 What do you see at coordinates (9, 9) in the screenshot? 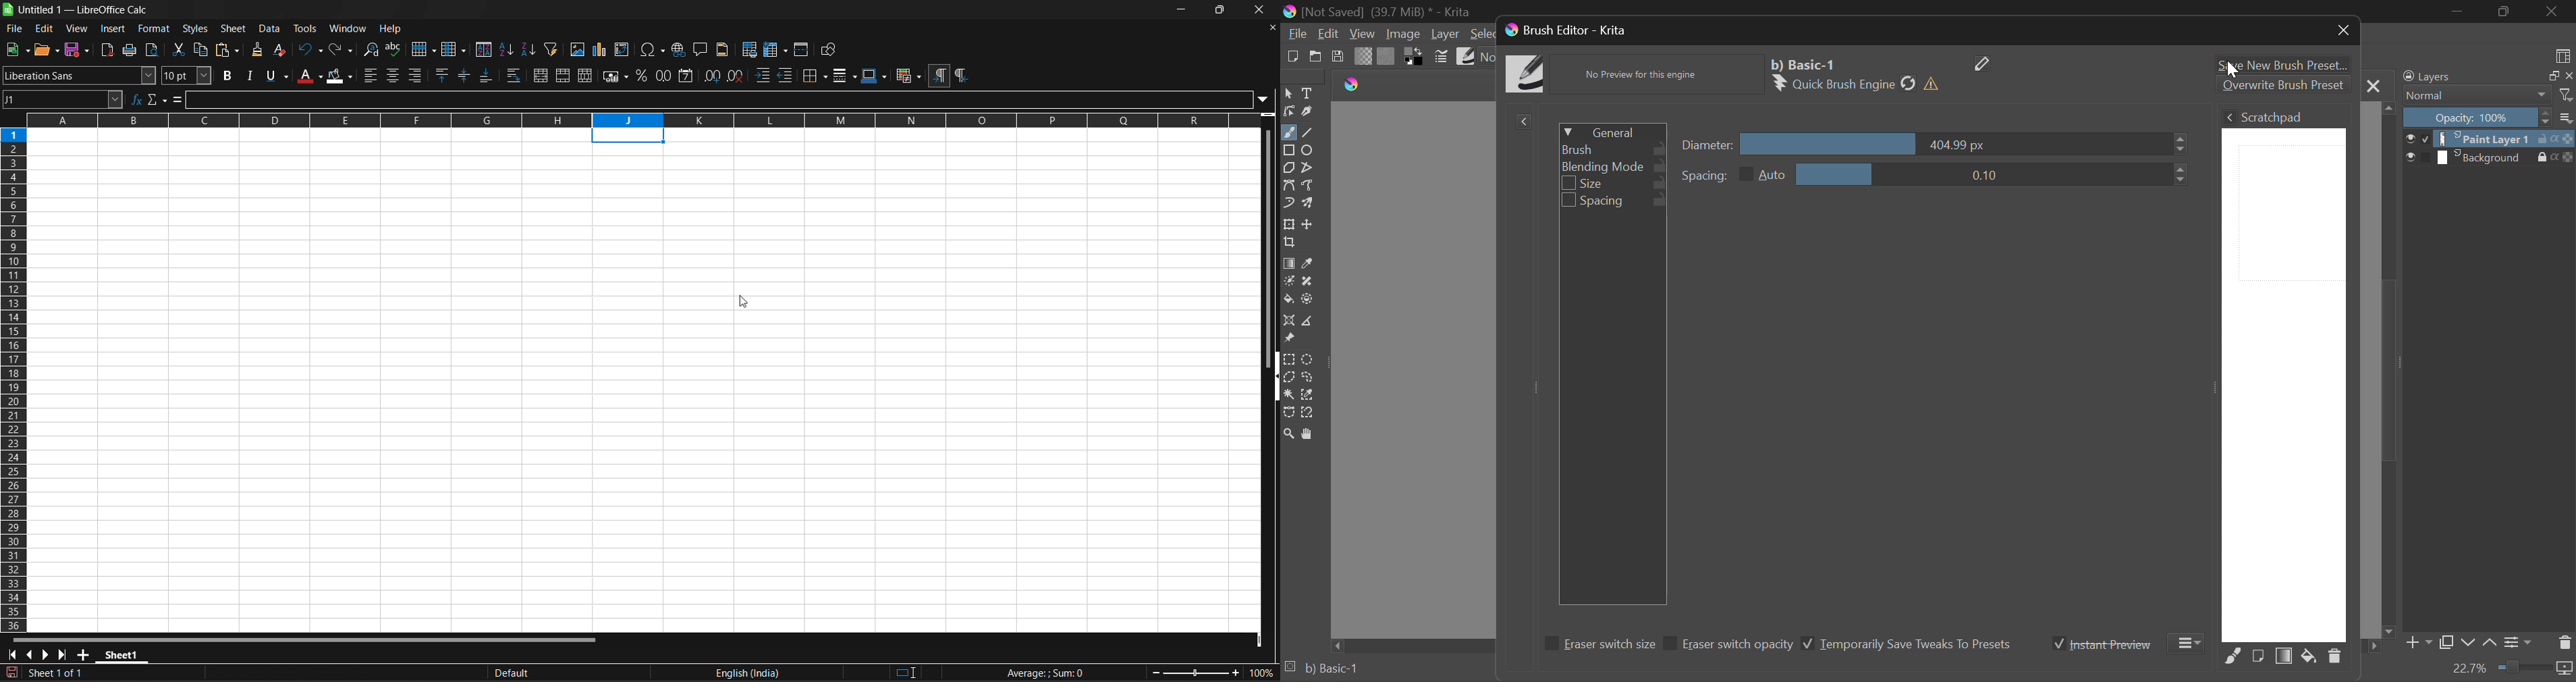
I see `logo` at bounding box center [9, 9].